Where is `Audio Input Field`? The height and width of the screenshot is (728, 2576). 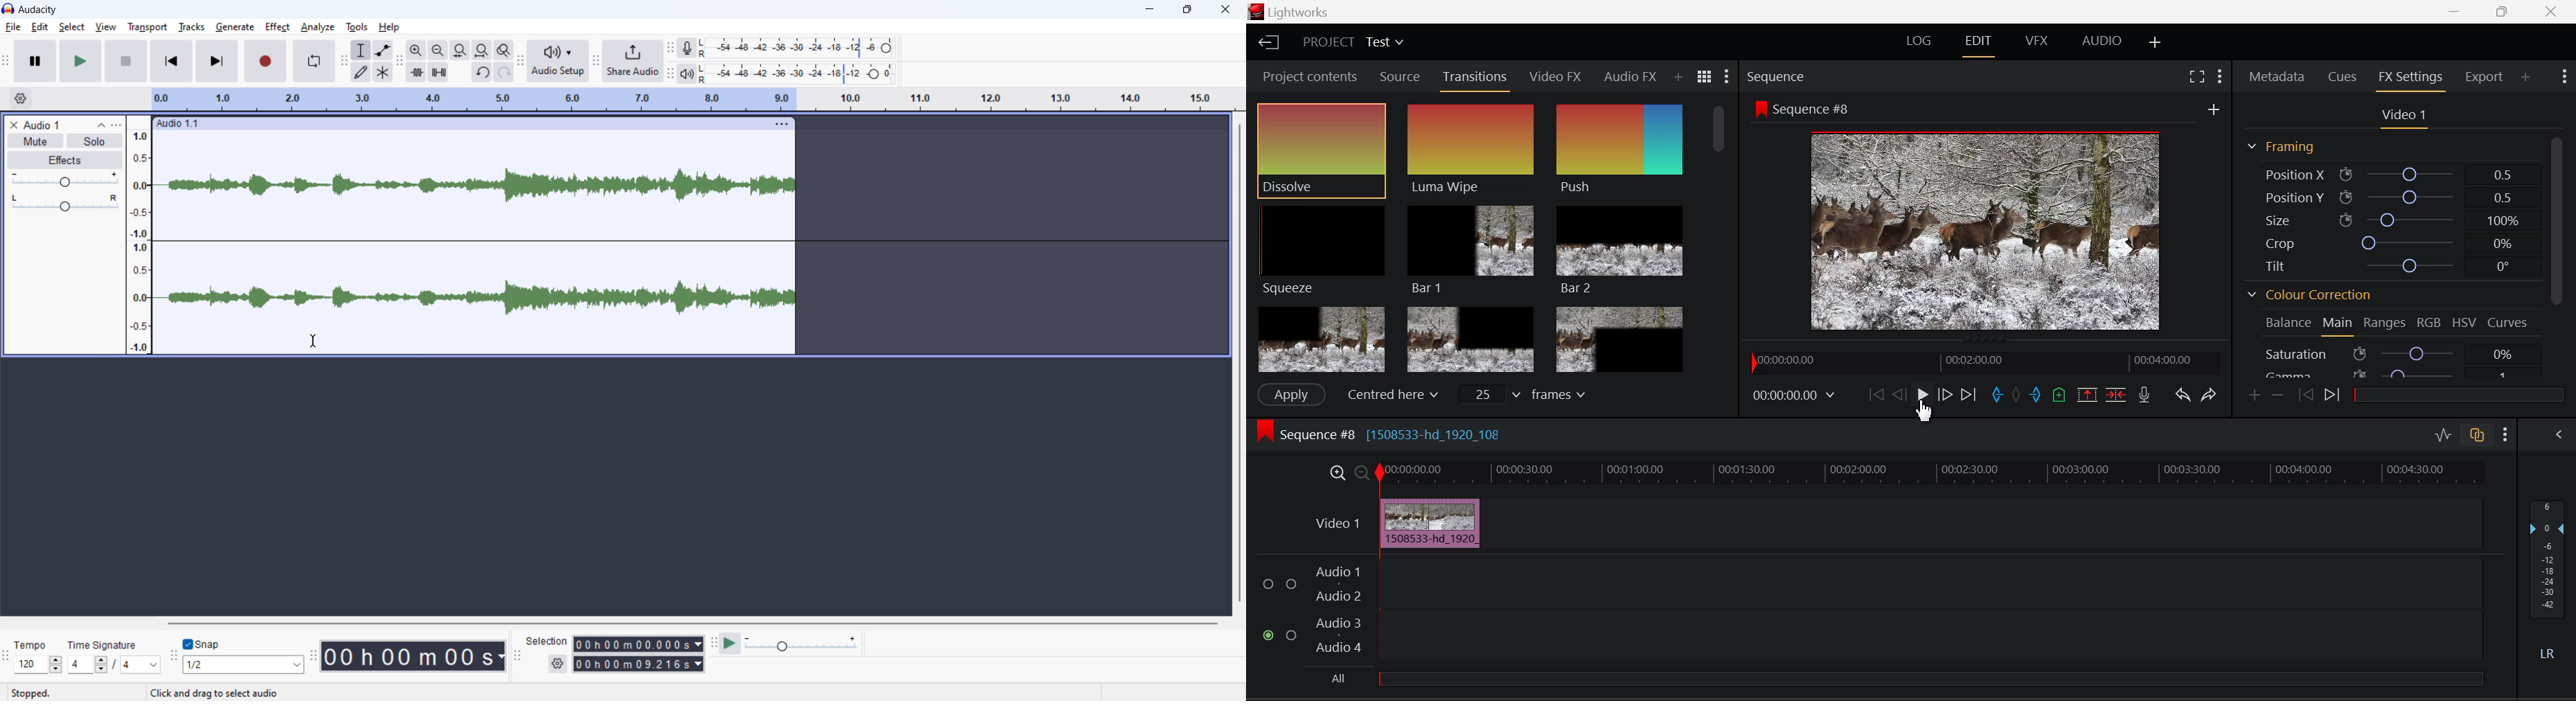
Audio Input Field is located at coordinates (1928, 637).